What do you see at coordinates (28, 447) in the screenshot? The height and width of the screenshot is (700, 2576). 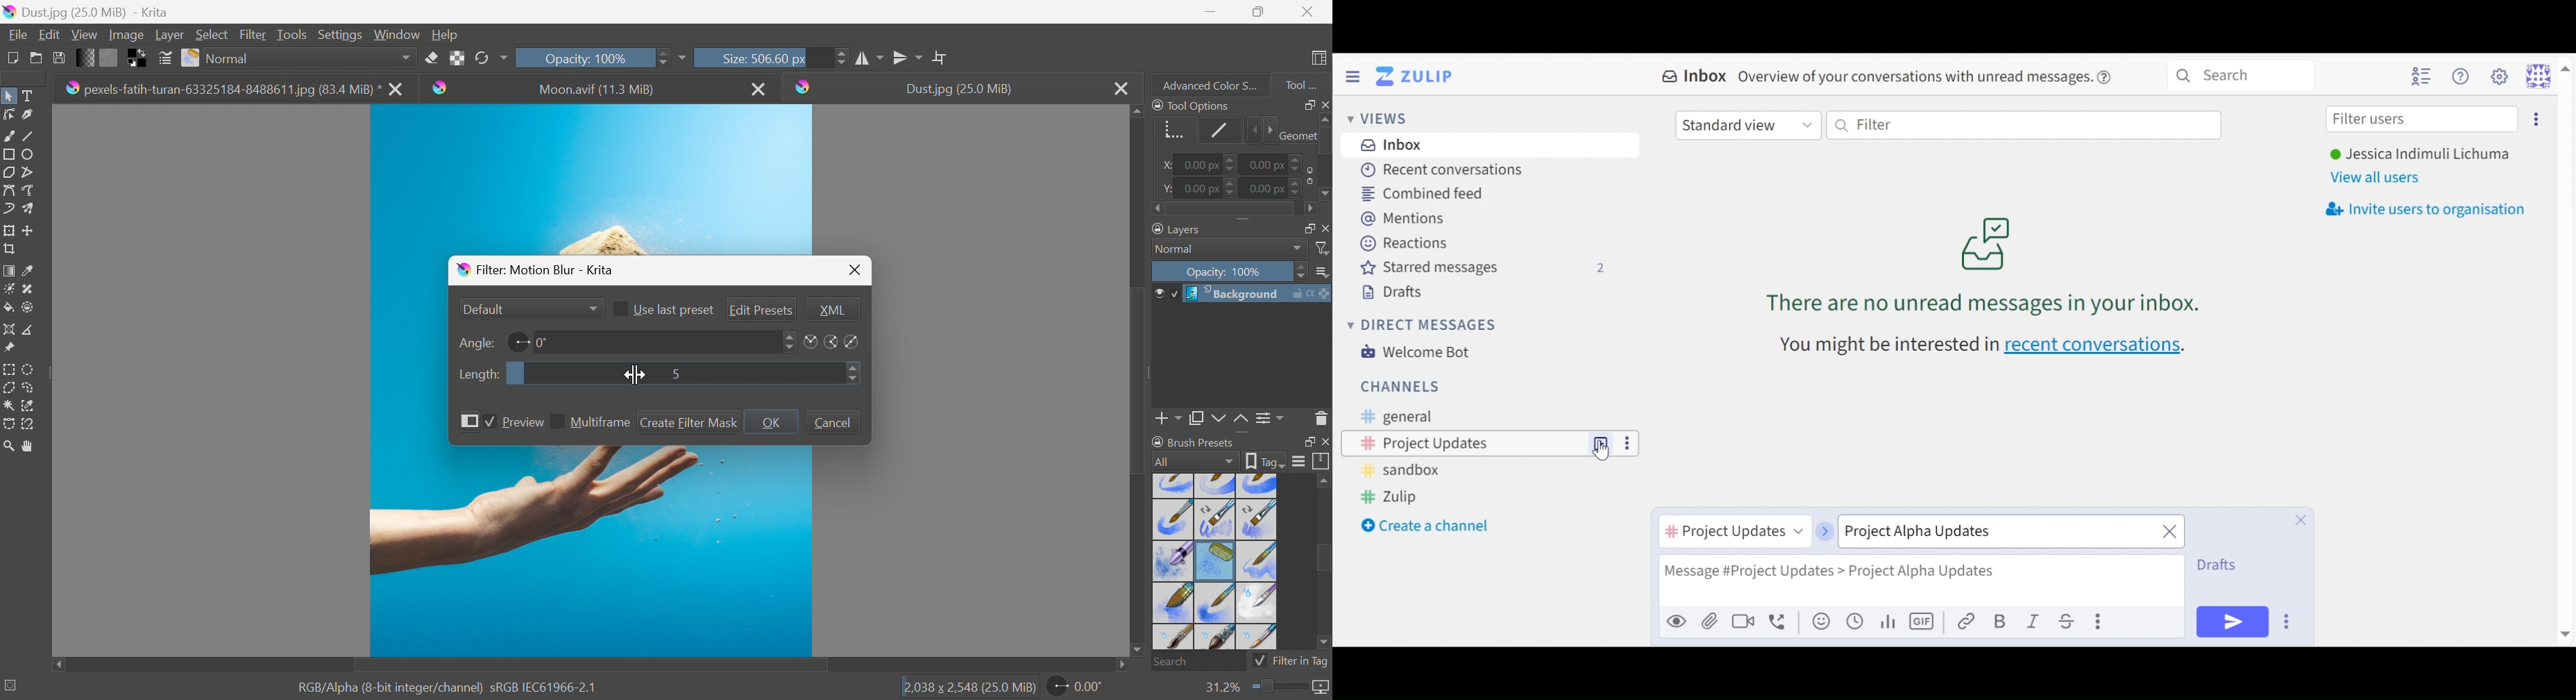 I see `Pan tool` at bounding box center [28, 447].